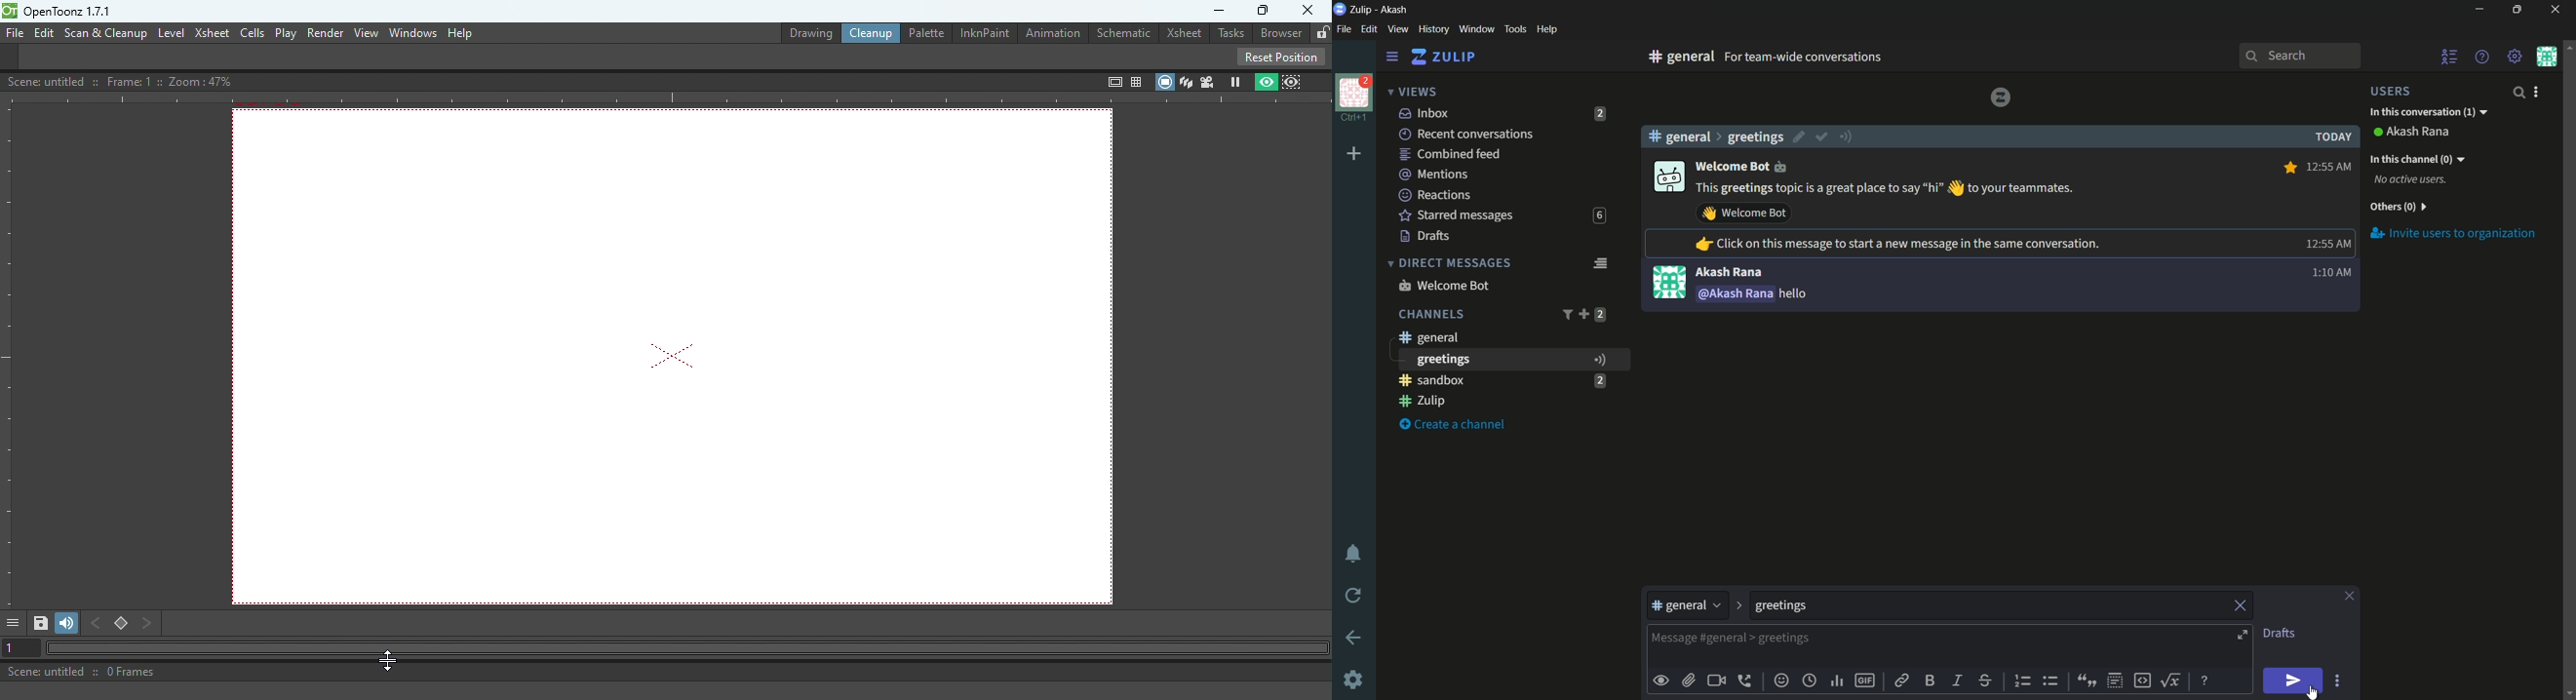  I want to click on direct messages dropdown, so click(1449, 264).